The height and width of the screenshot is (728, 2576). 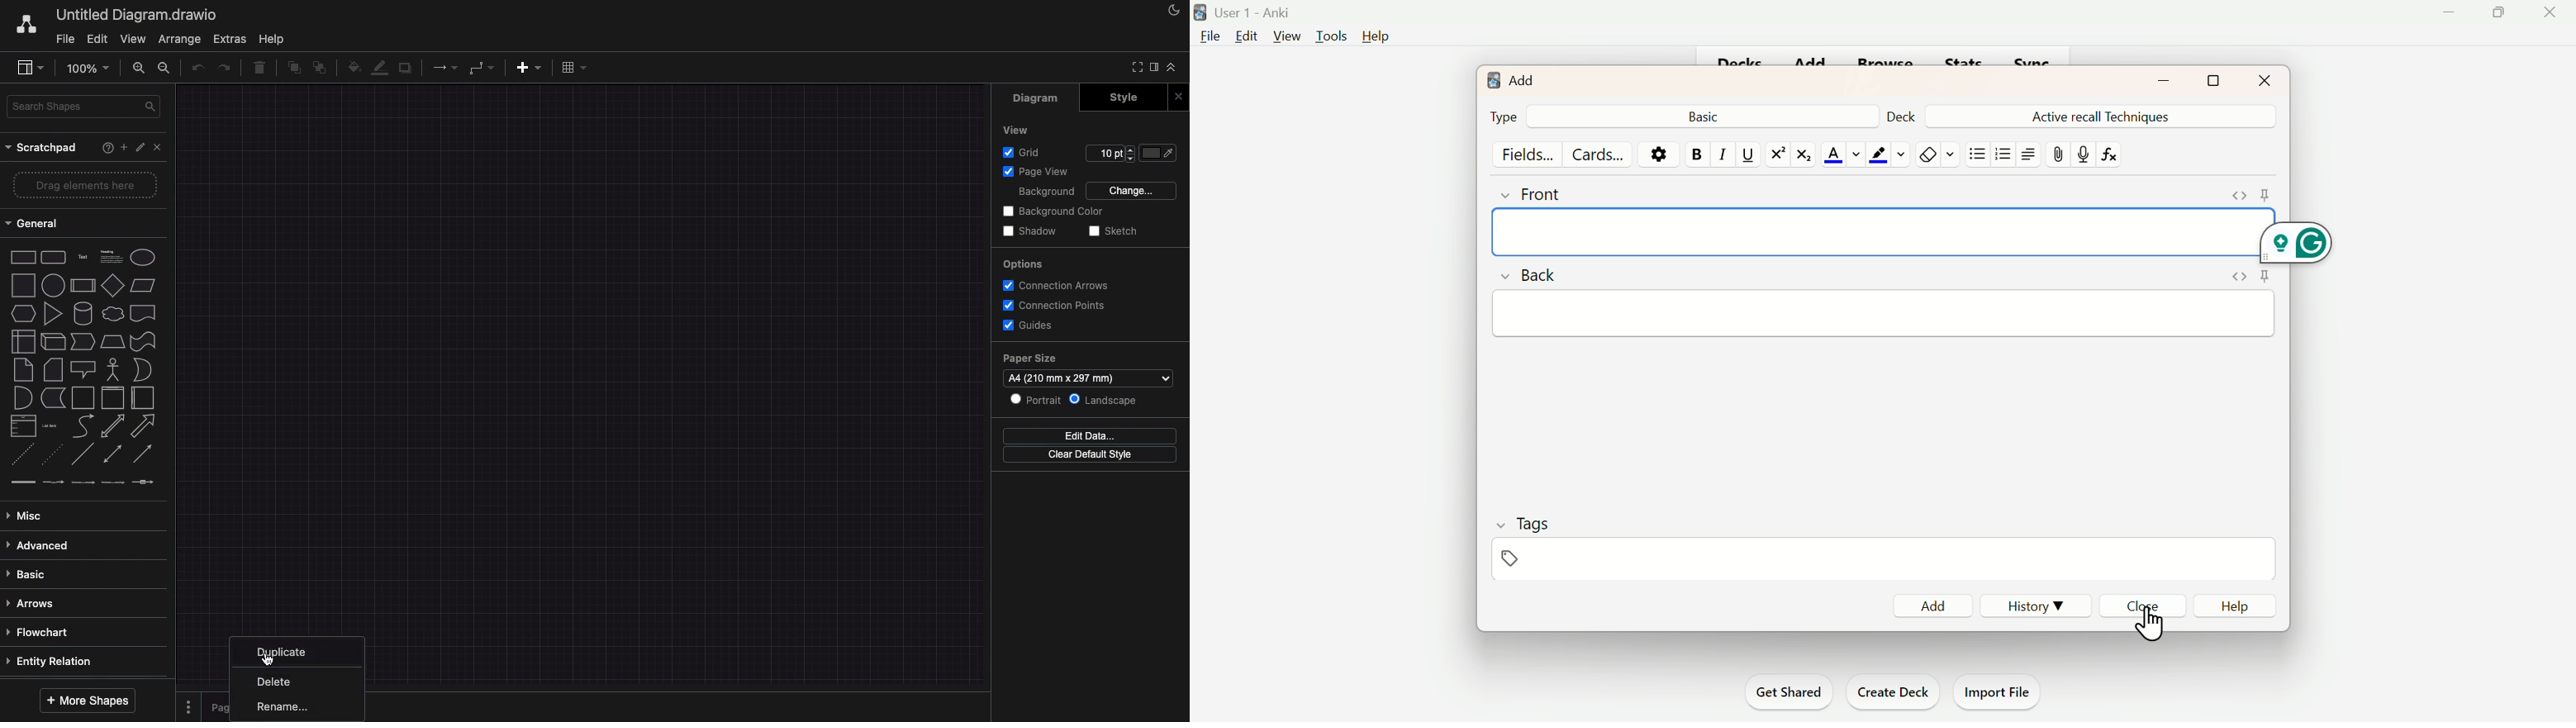 What do you see at coordinates (2155, 81) in the screenshot?
I see `minimise` at bounding box center [2155, 81].